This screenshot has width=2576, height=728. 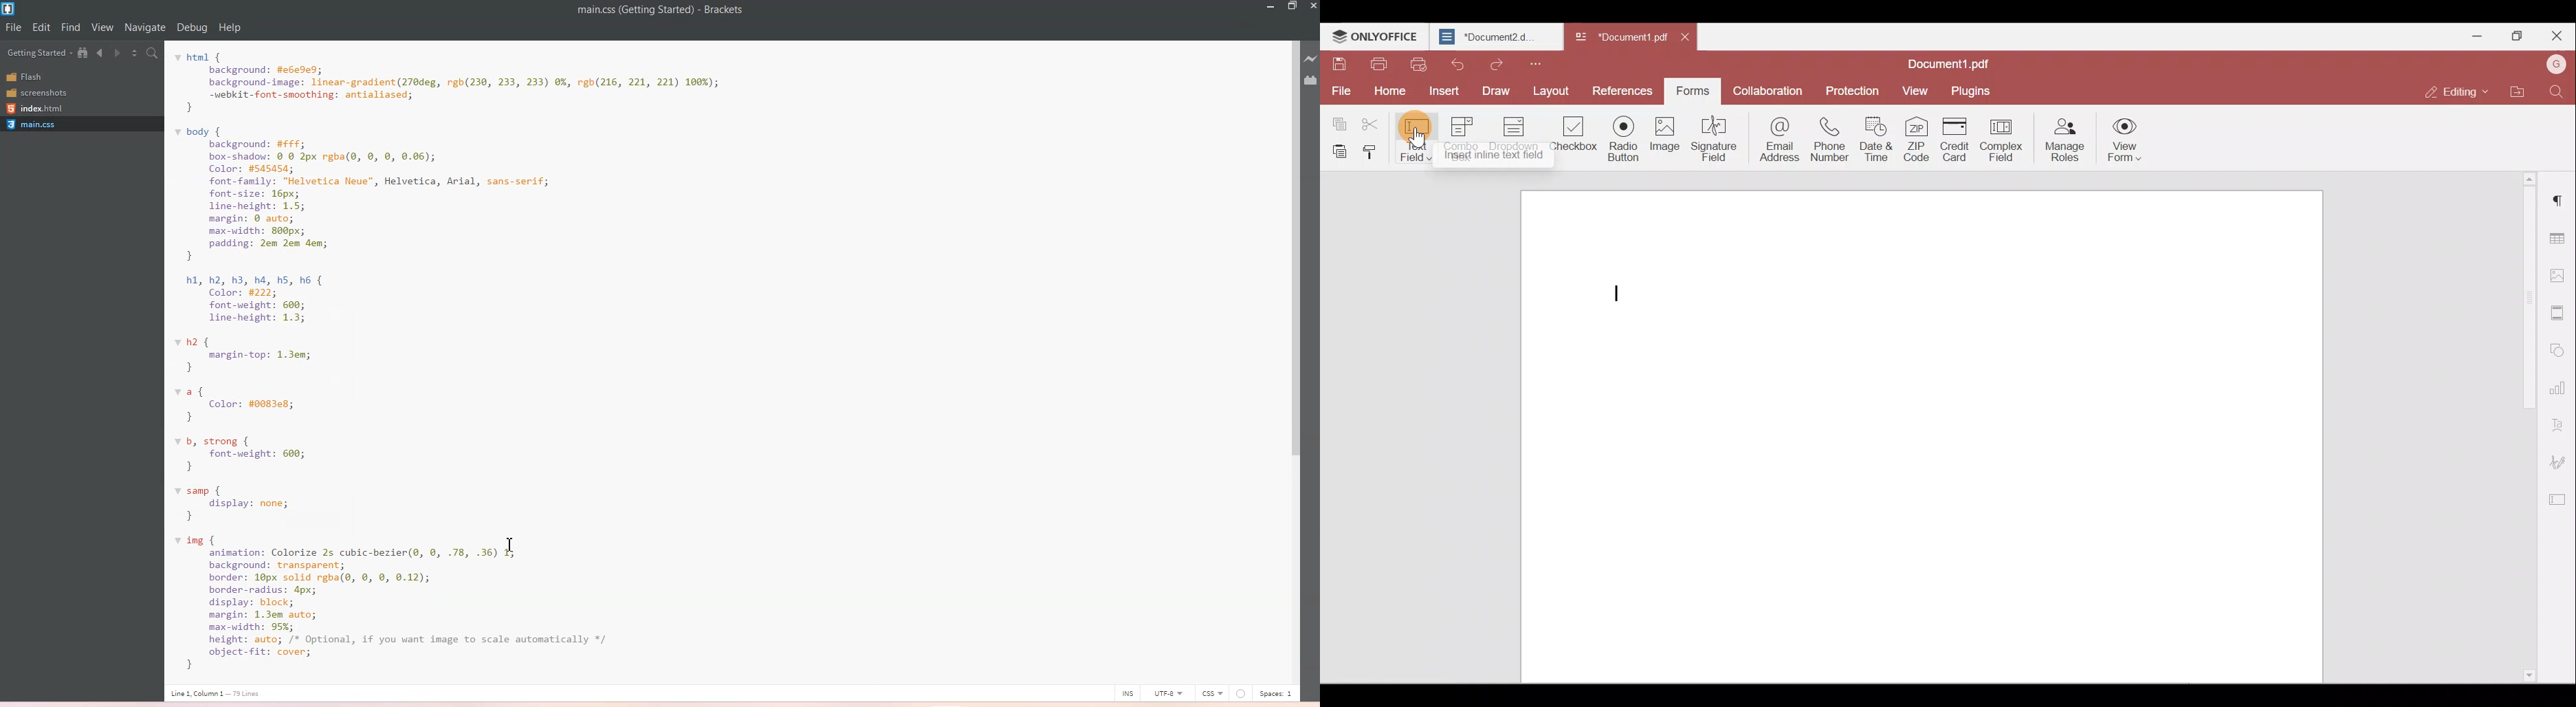 I want to click on Signature field, so click(x=1717, y=140).